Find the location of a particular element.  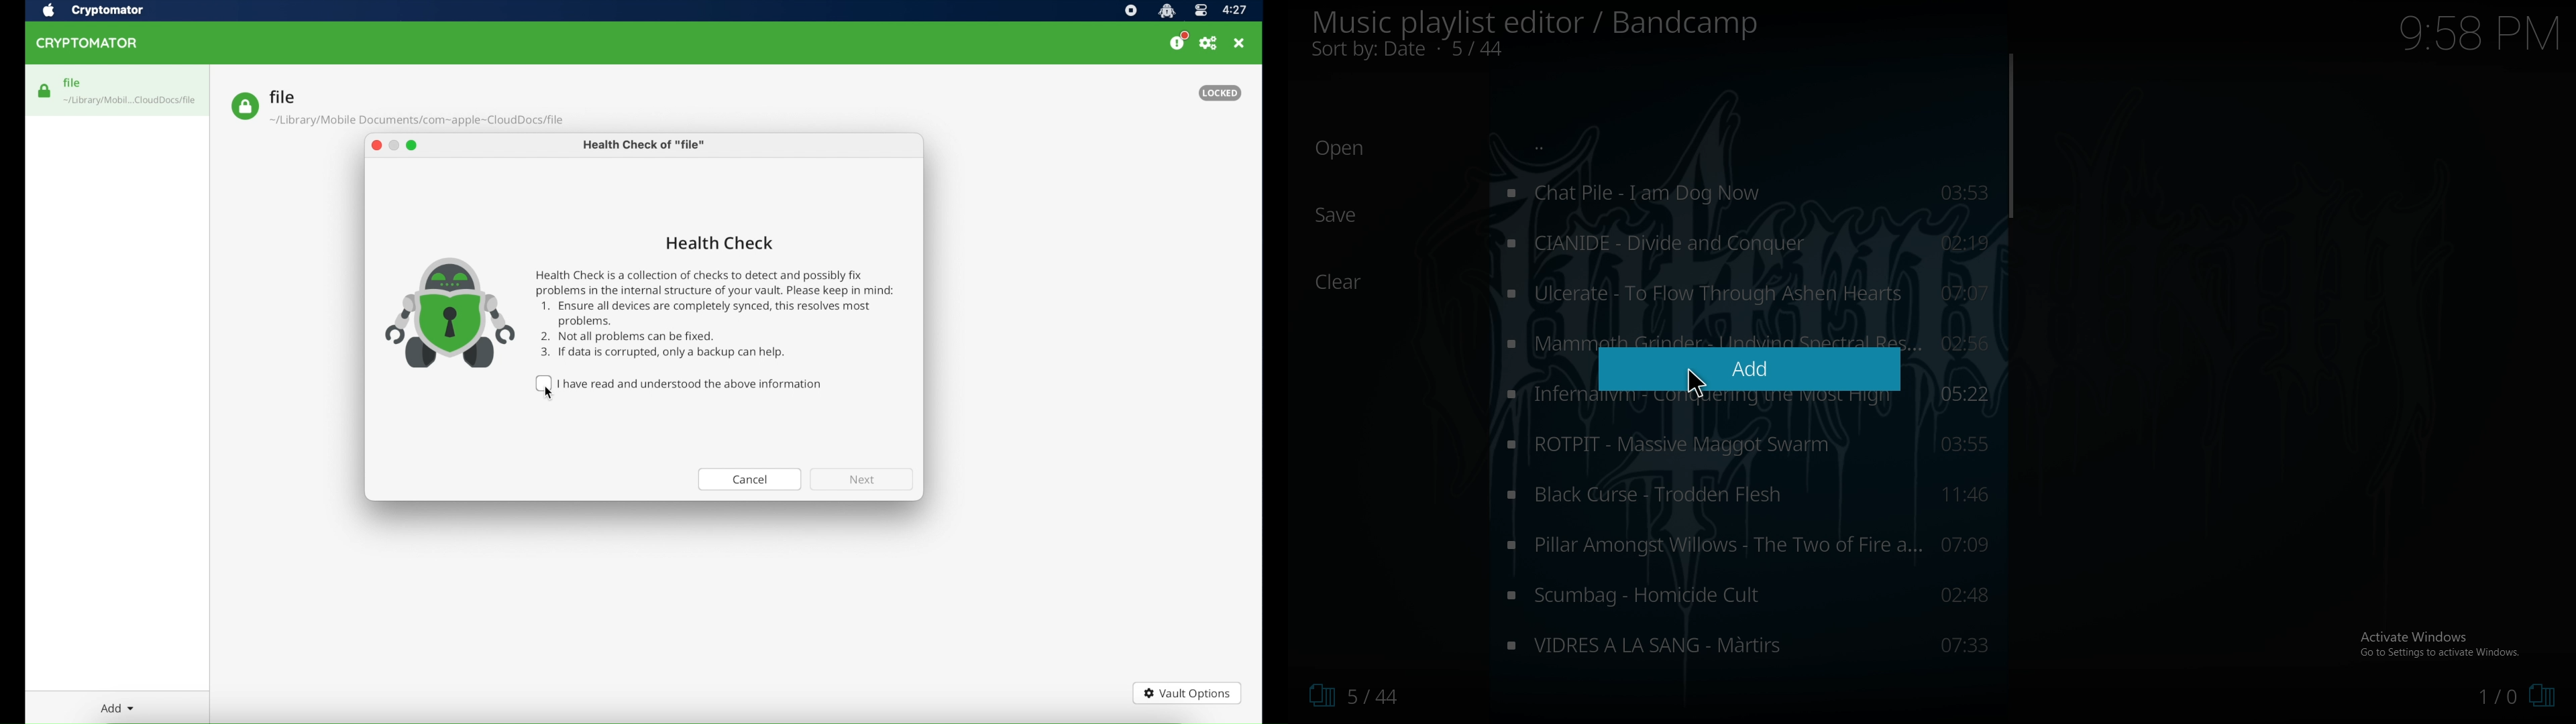

music is located at coordinates (1748, 642).